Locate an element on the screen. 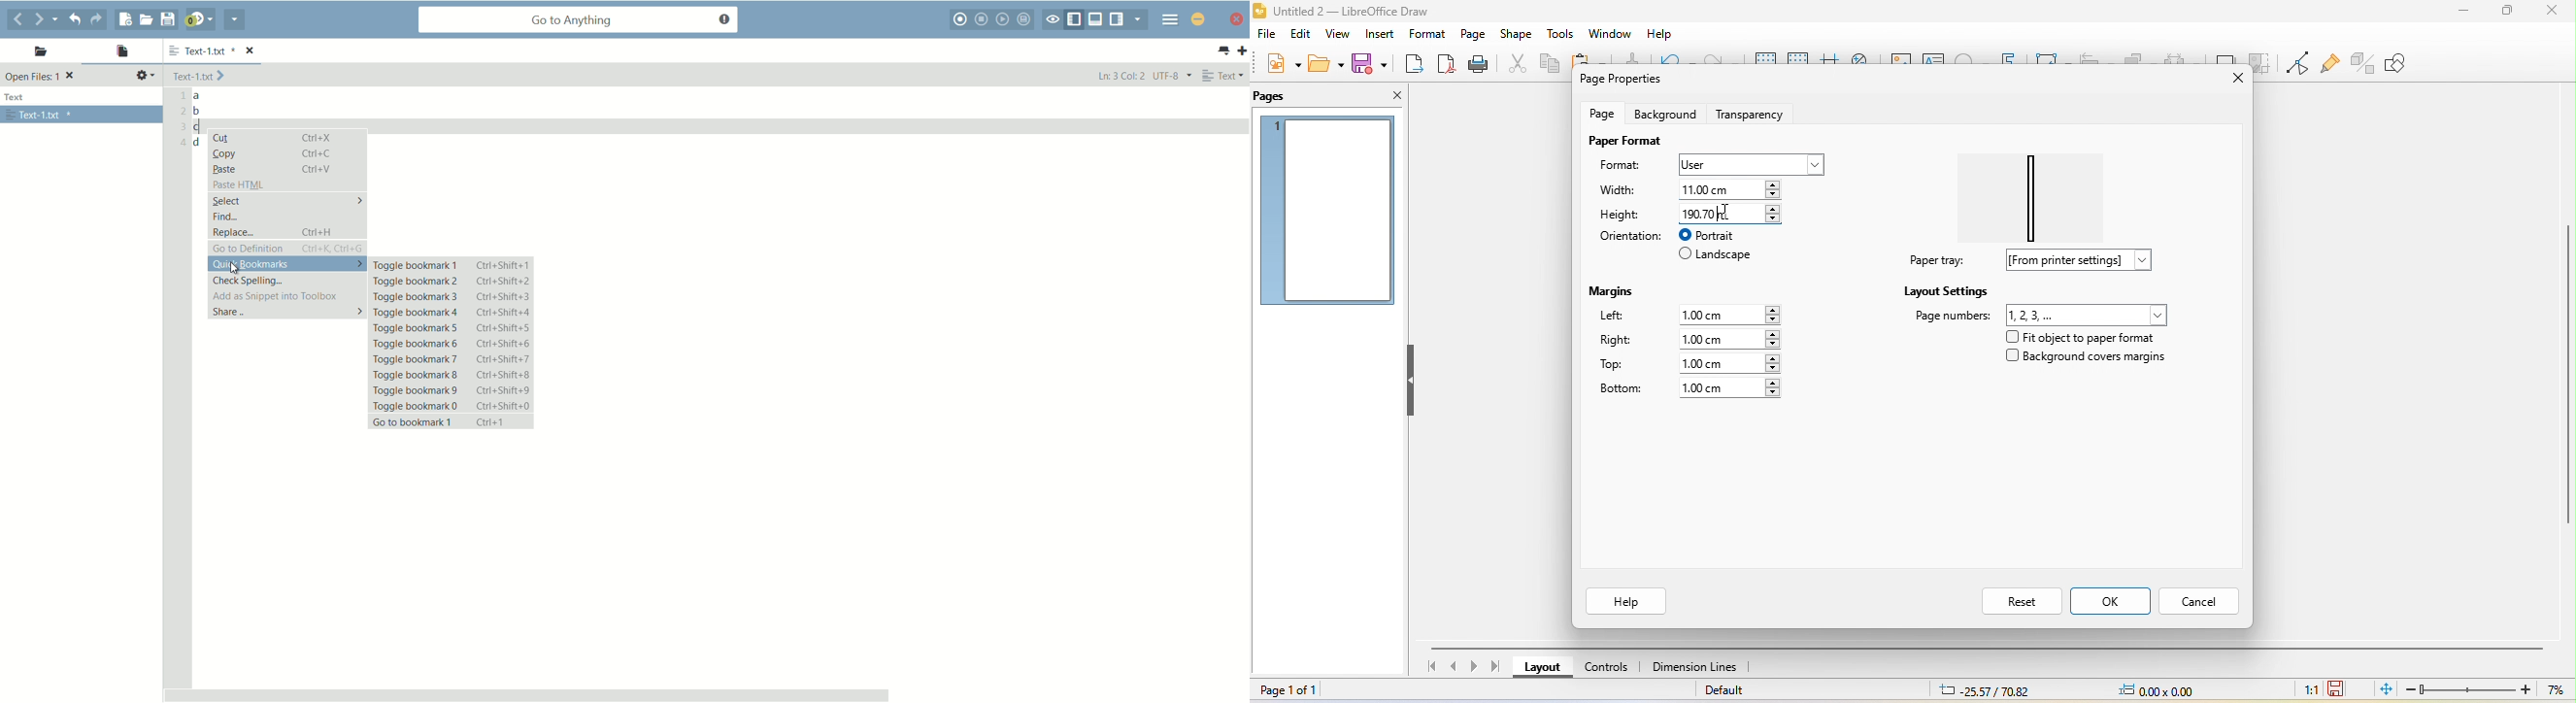 This screenshot has width=2576, height=728. orientation is located at coordinates (1628, 236).